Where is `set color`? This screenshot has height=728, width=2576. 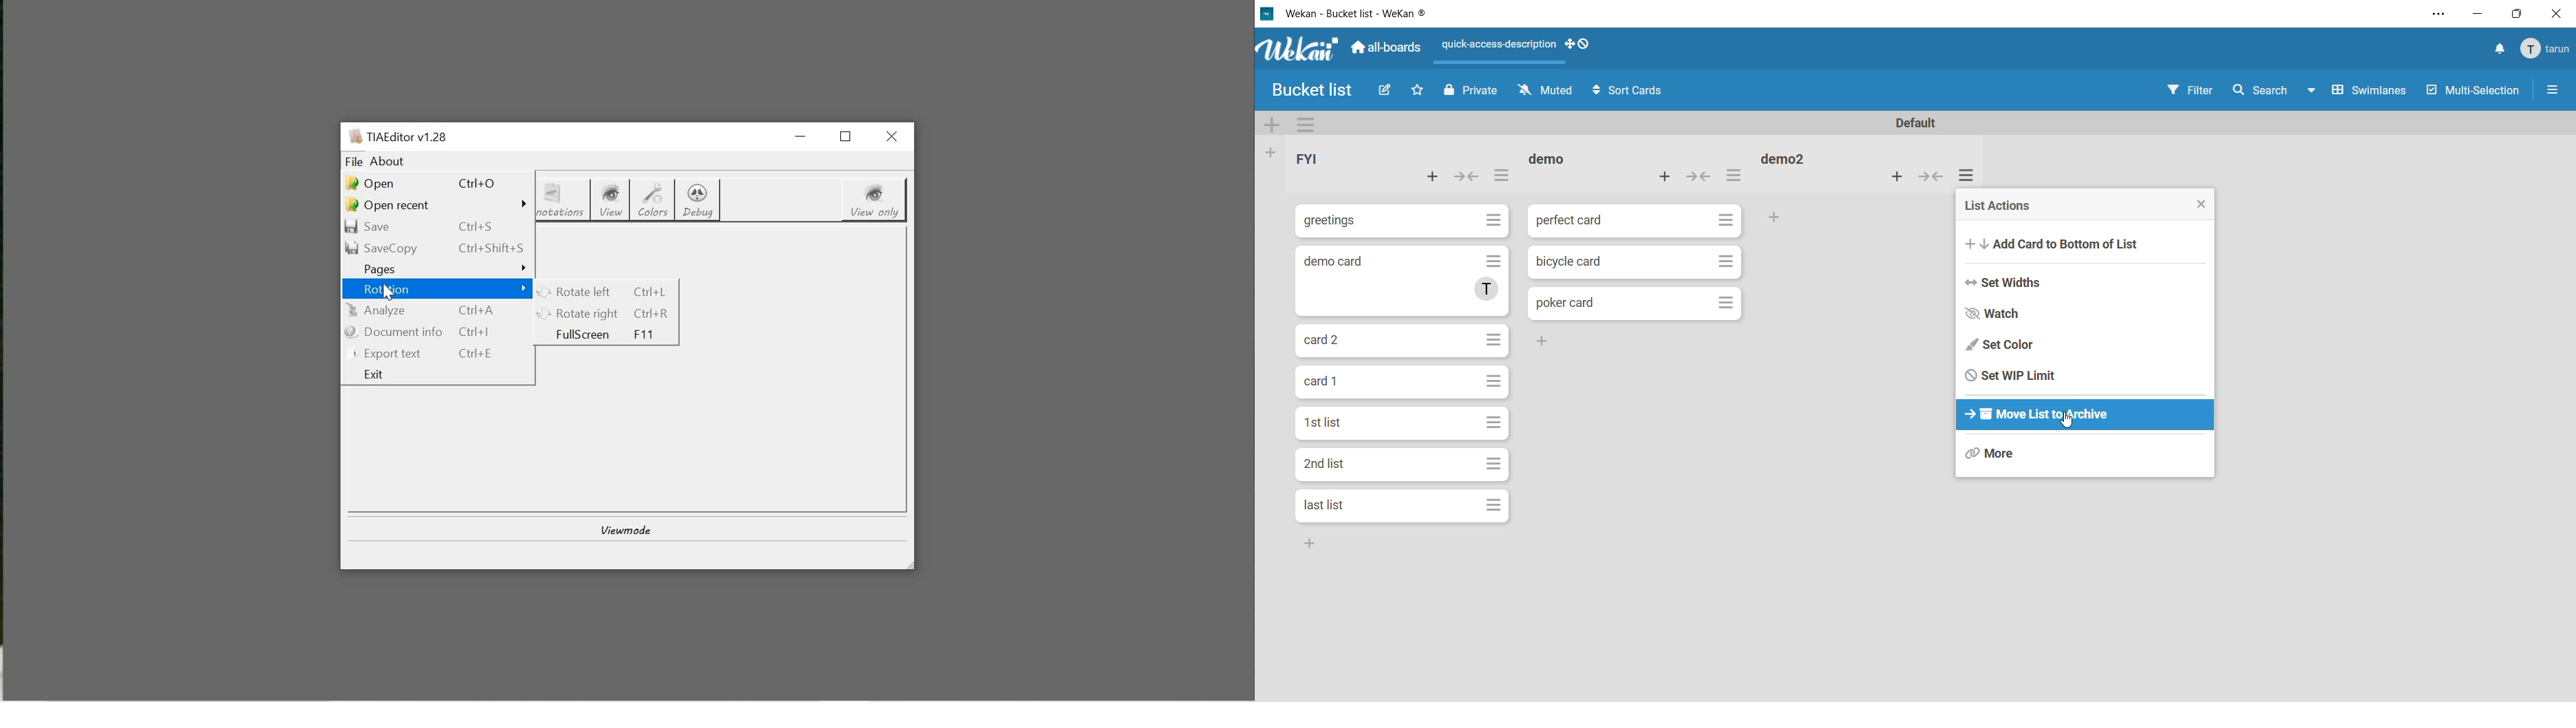 set color is located at coordinates (2001, 345).